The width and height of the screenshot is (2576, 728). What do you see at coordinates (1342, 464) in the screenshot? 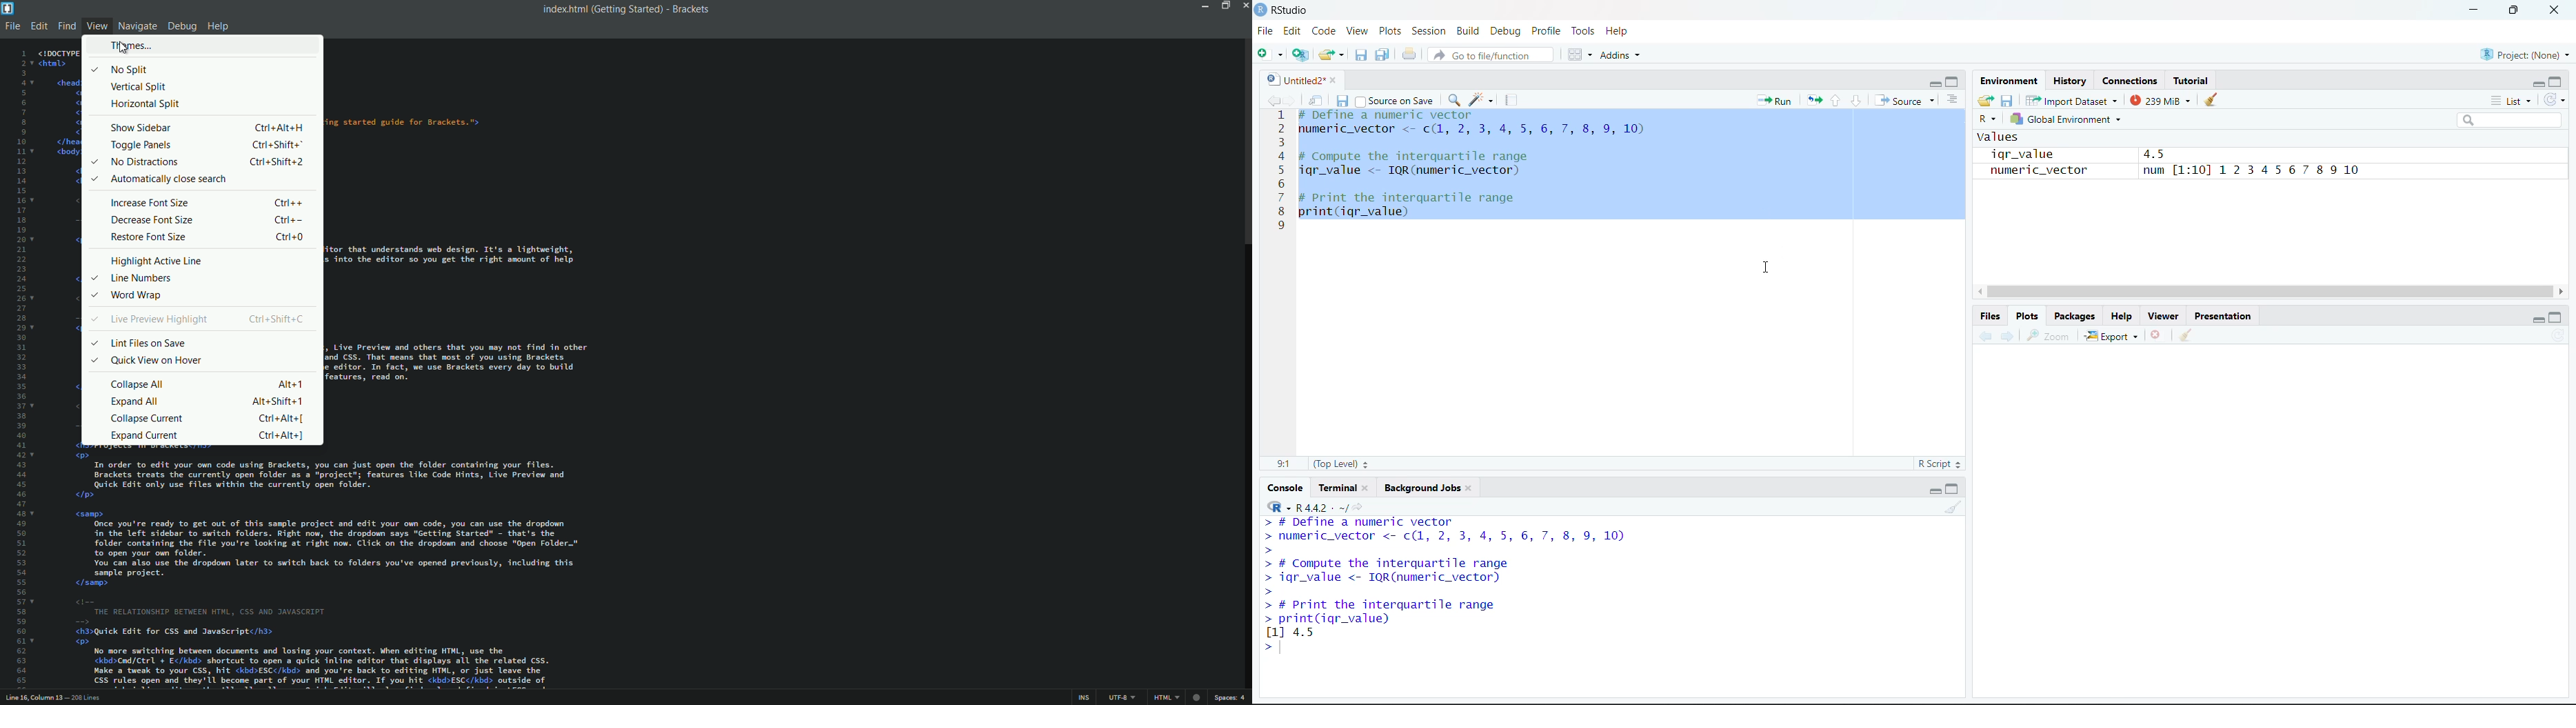
I see `(Top Level)` at bounding box center [1342, 464].